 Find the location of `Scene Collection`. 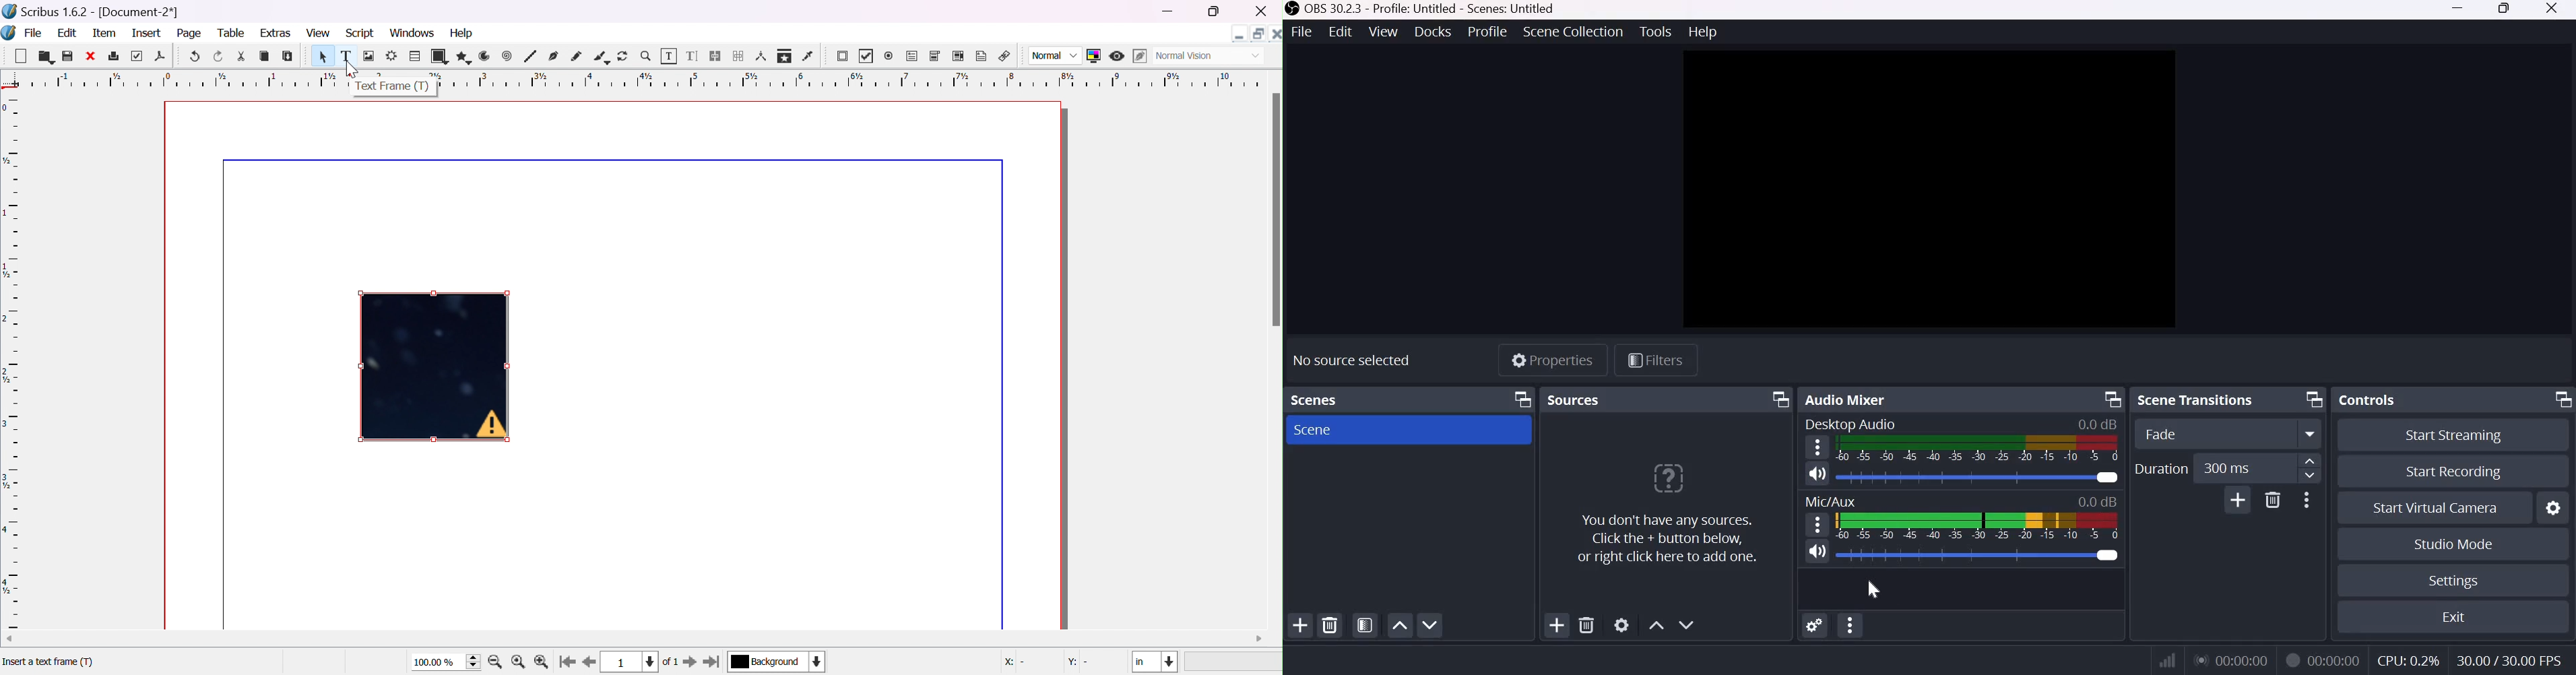

Scene Collection is located at coordinates (1573, 31).